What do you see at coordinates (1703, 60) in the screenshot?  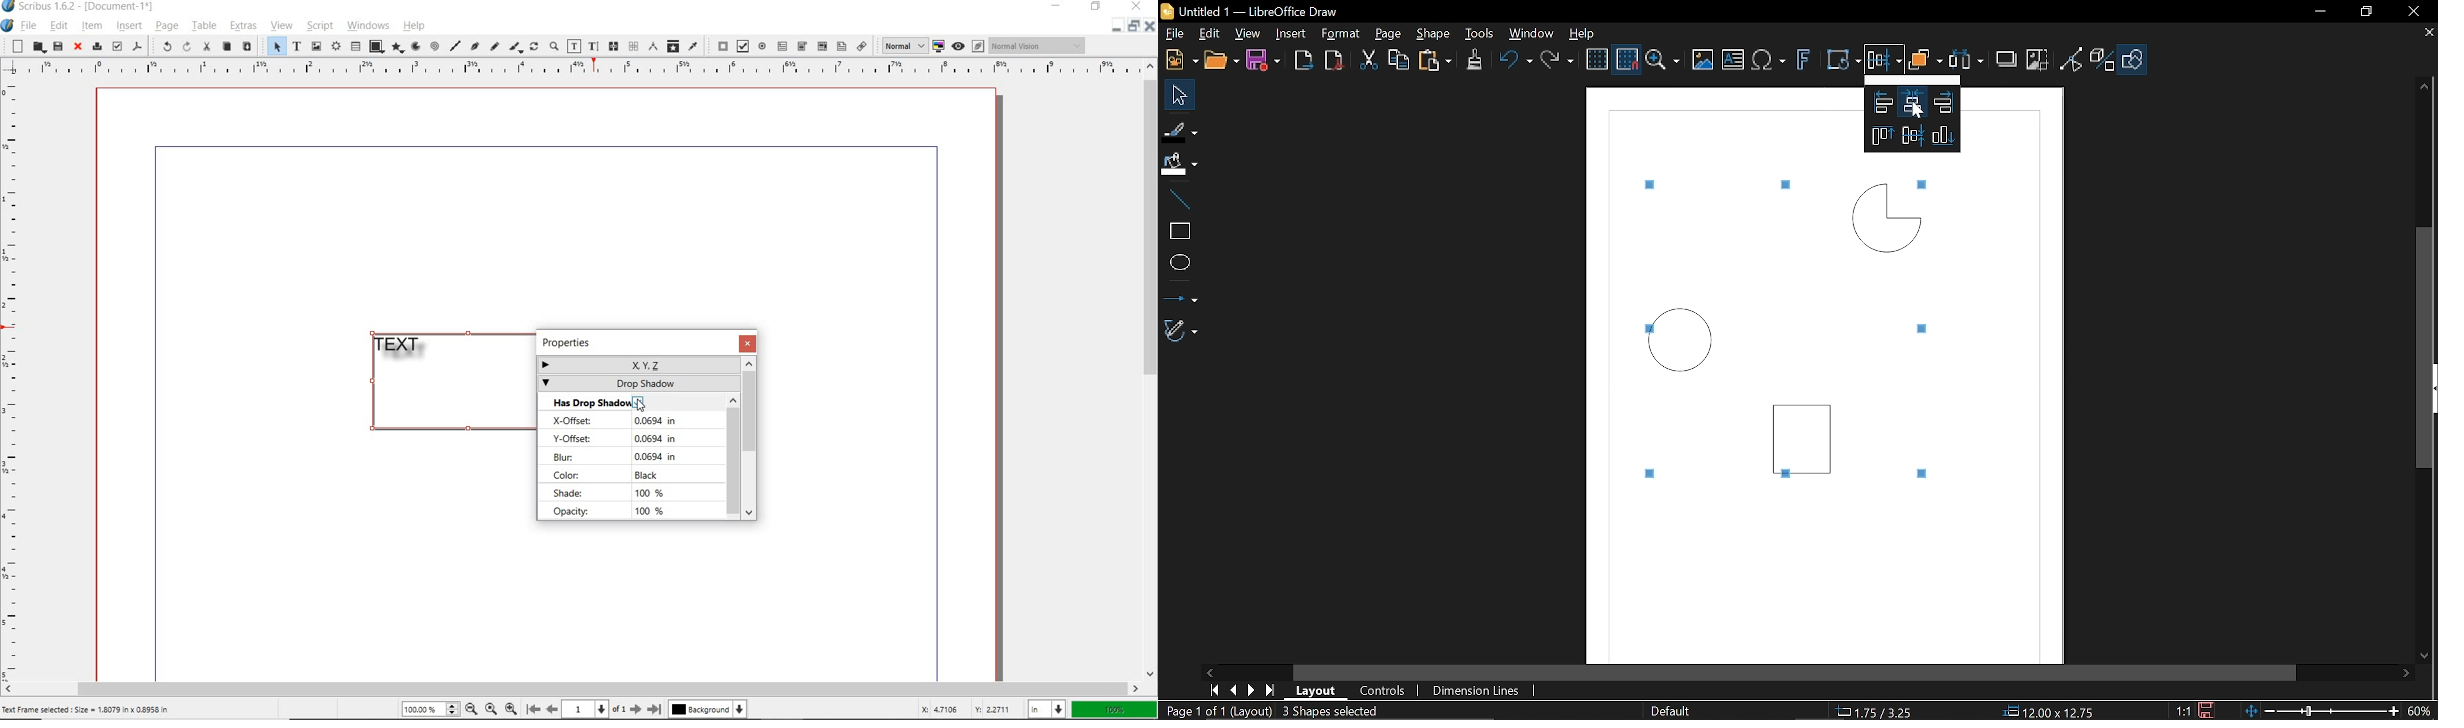 I see `Insert image` at bounding box center [1703, 60].